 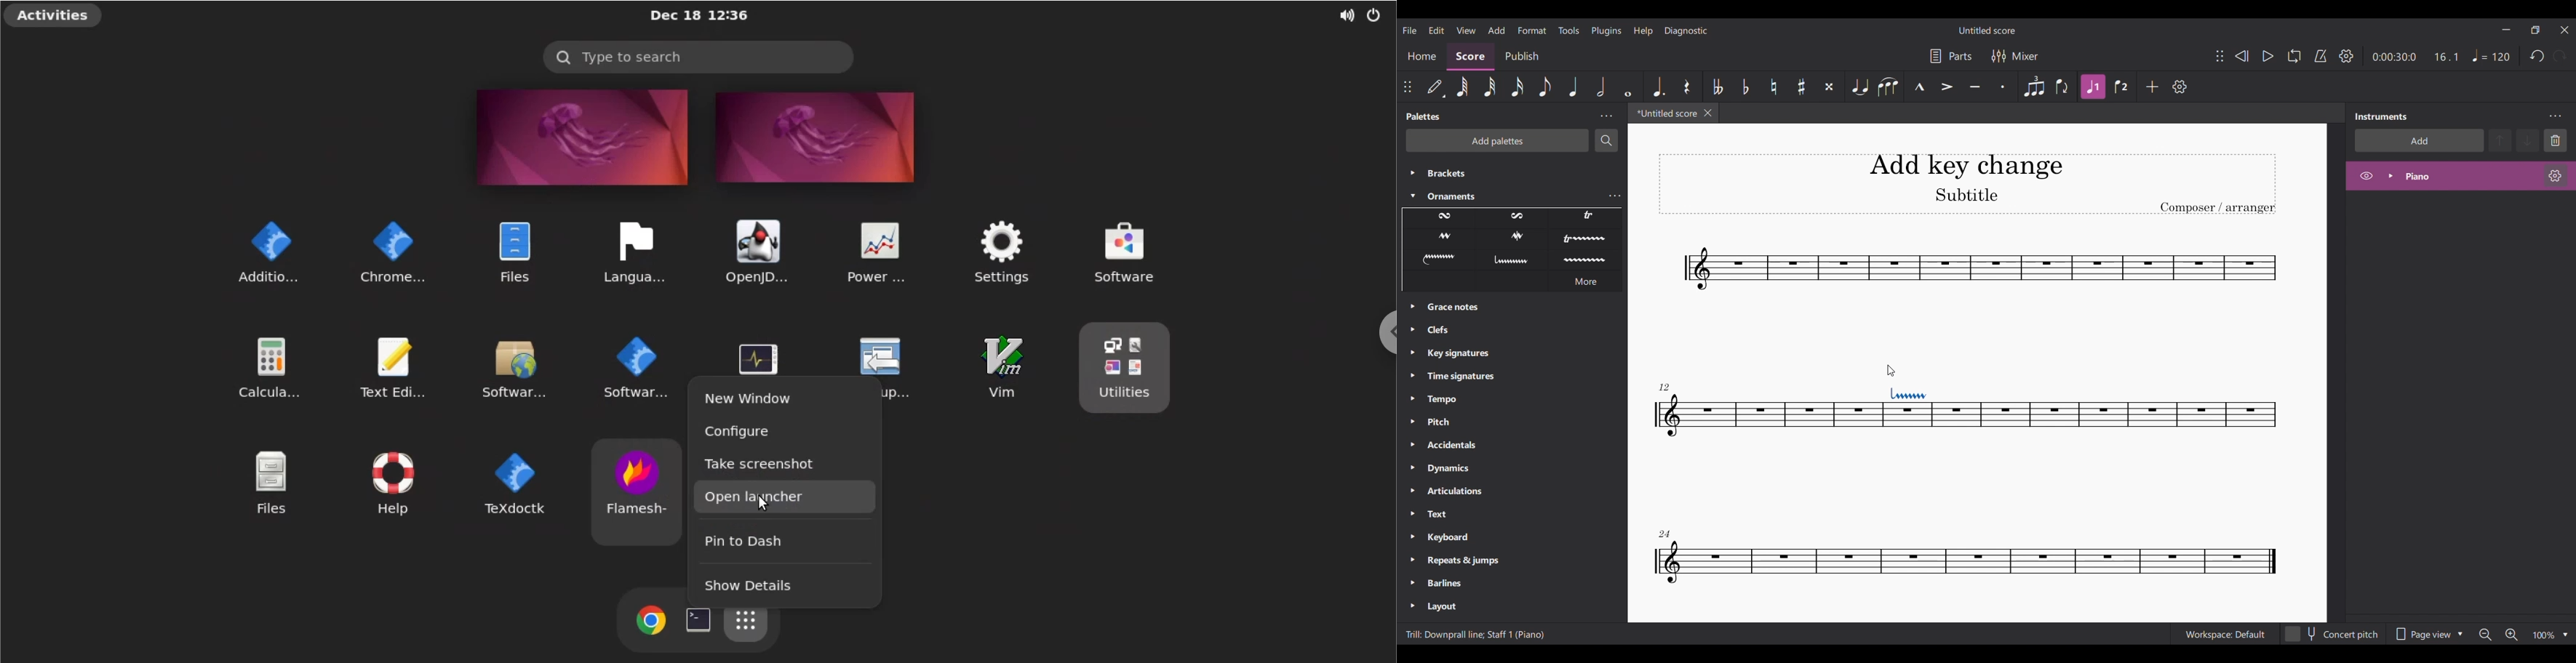 I want to click on Move down, so click(x=2528, y=141).